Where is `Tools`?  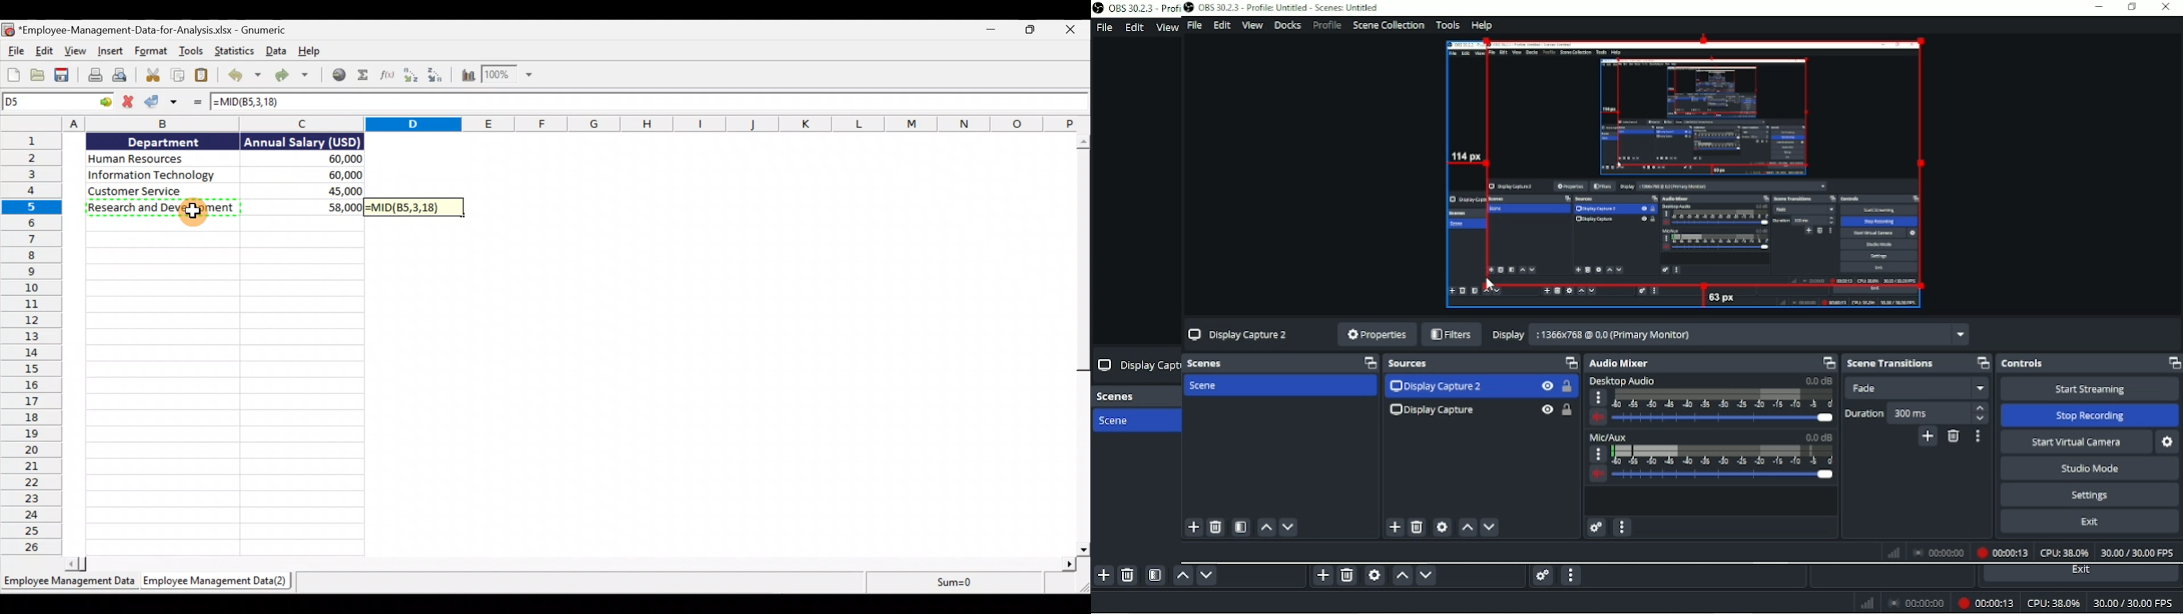
Tools is located at coordinates (1448, 24).